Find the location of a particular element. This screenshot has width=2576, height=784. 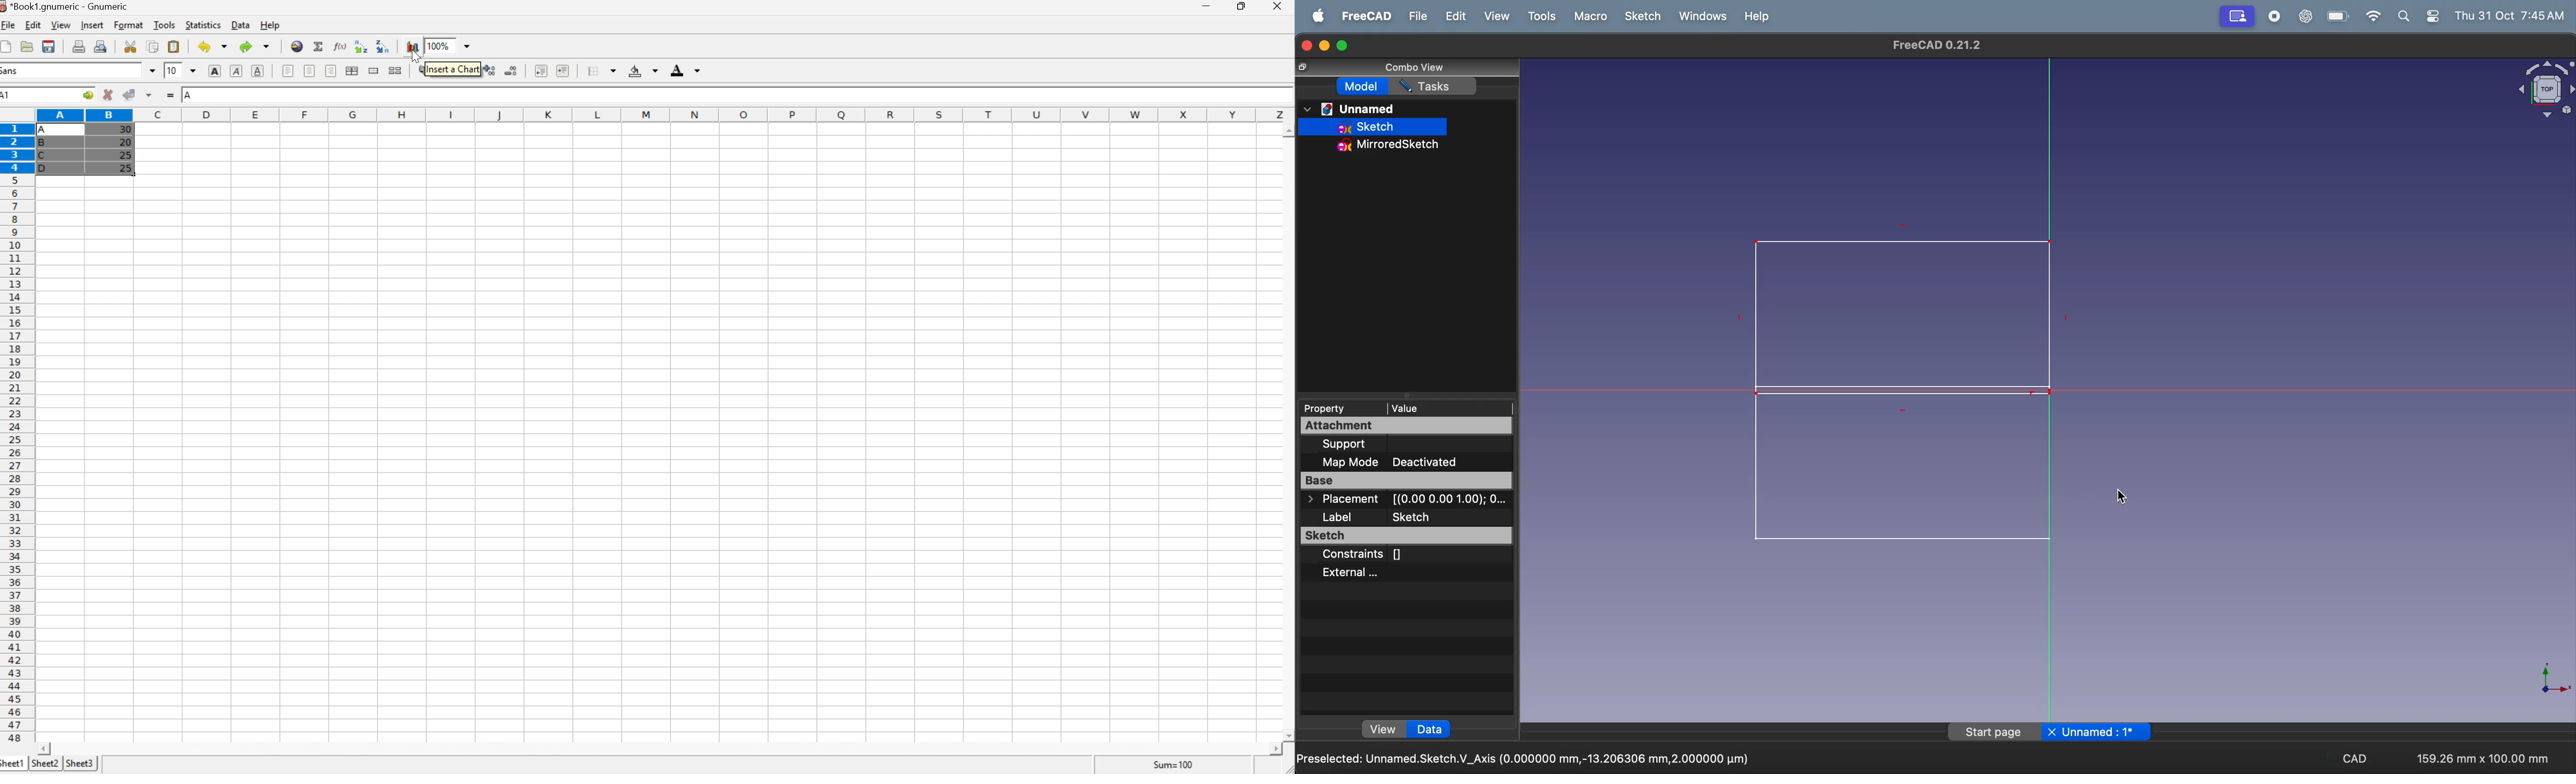

model is located at coordinates (1365, 88).